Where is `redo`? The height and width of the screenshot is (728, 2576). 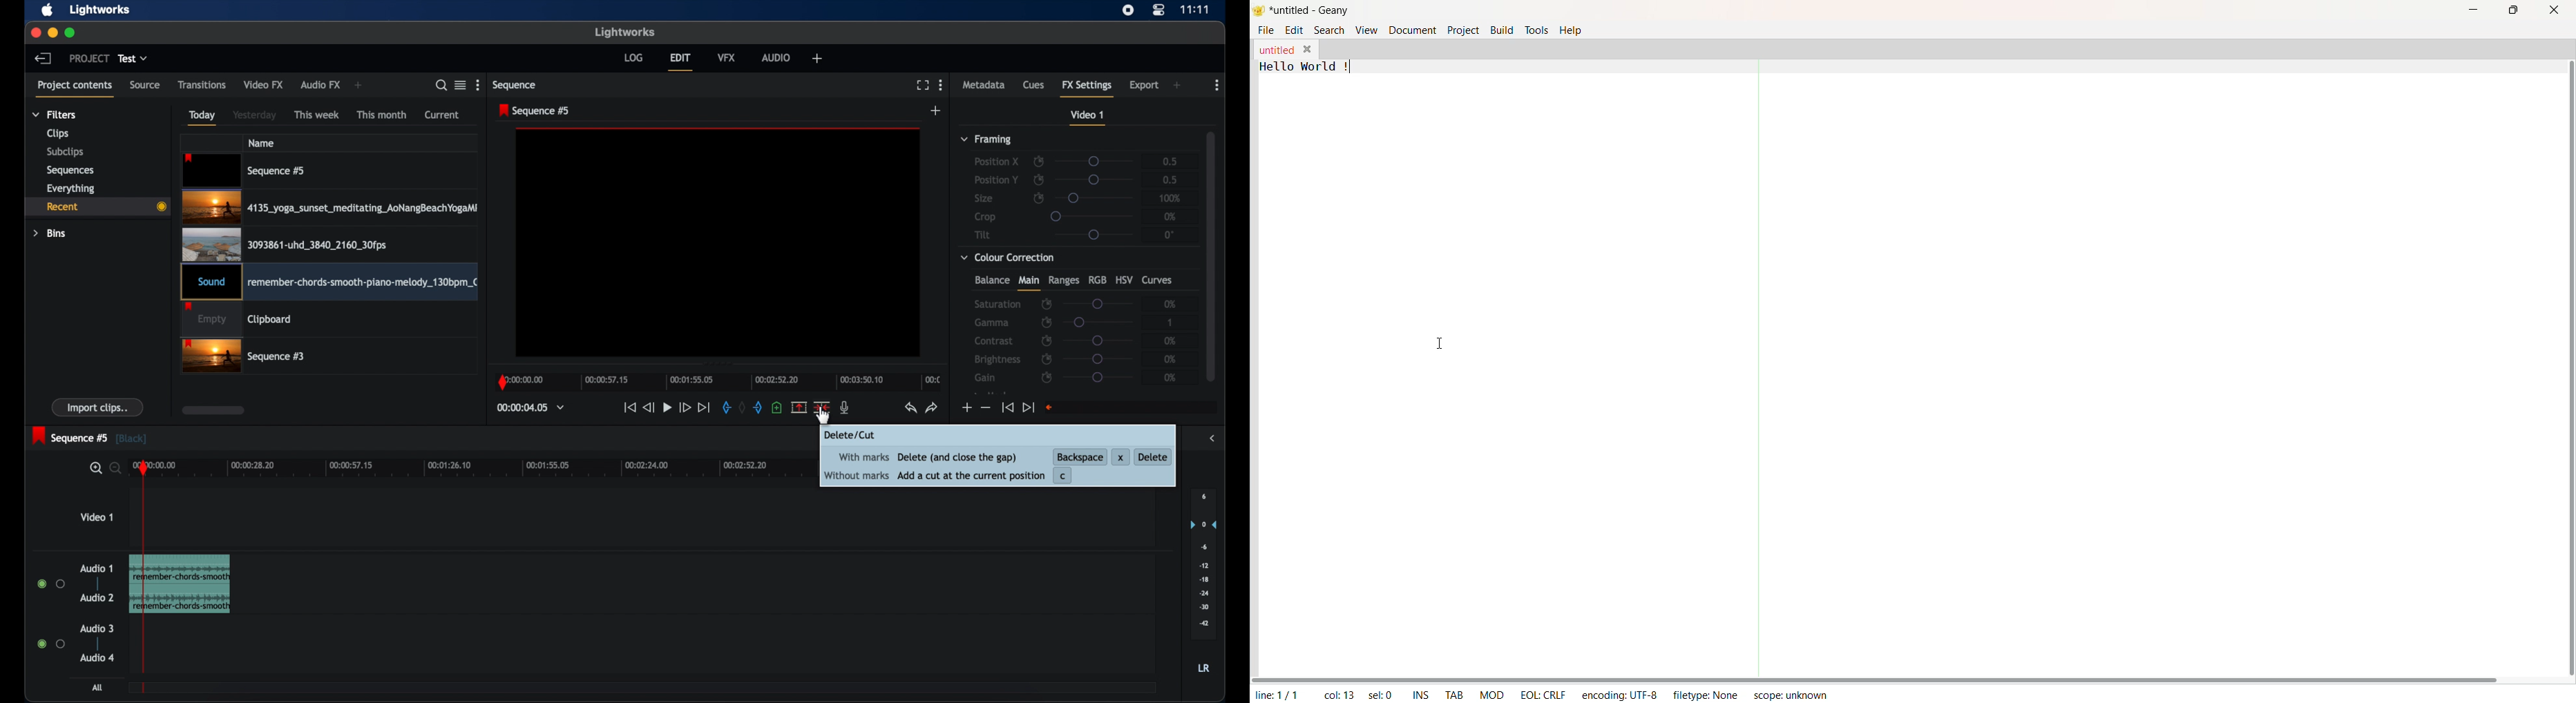 redo is located at coordinates (932, 408).